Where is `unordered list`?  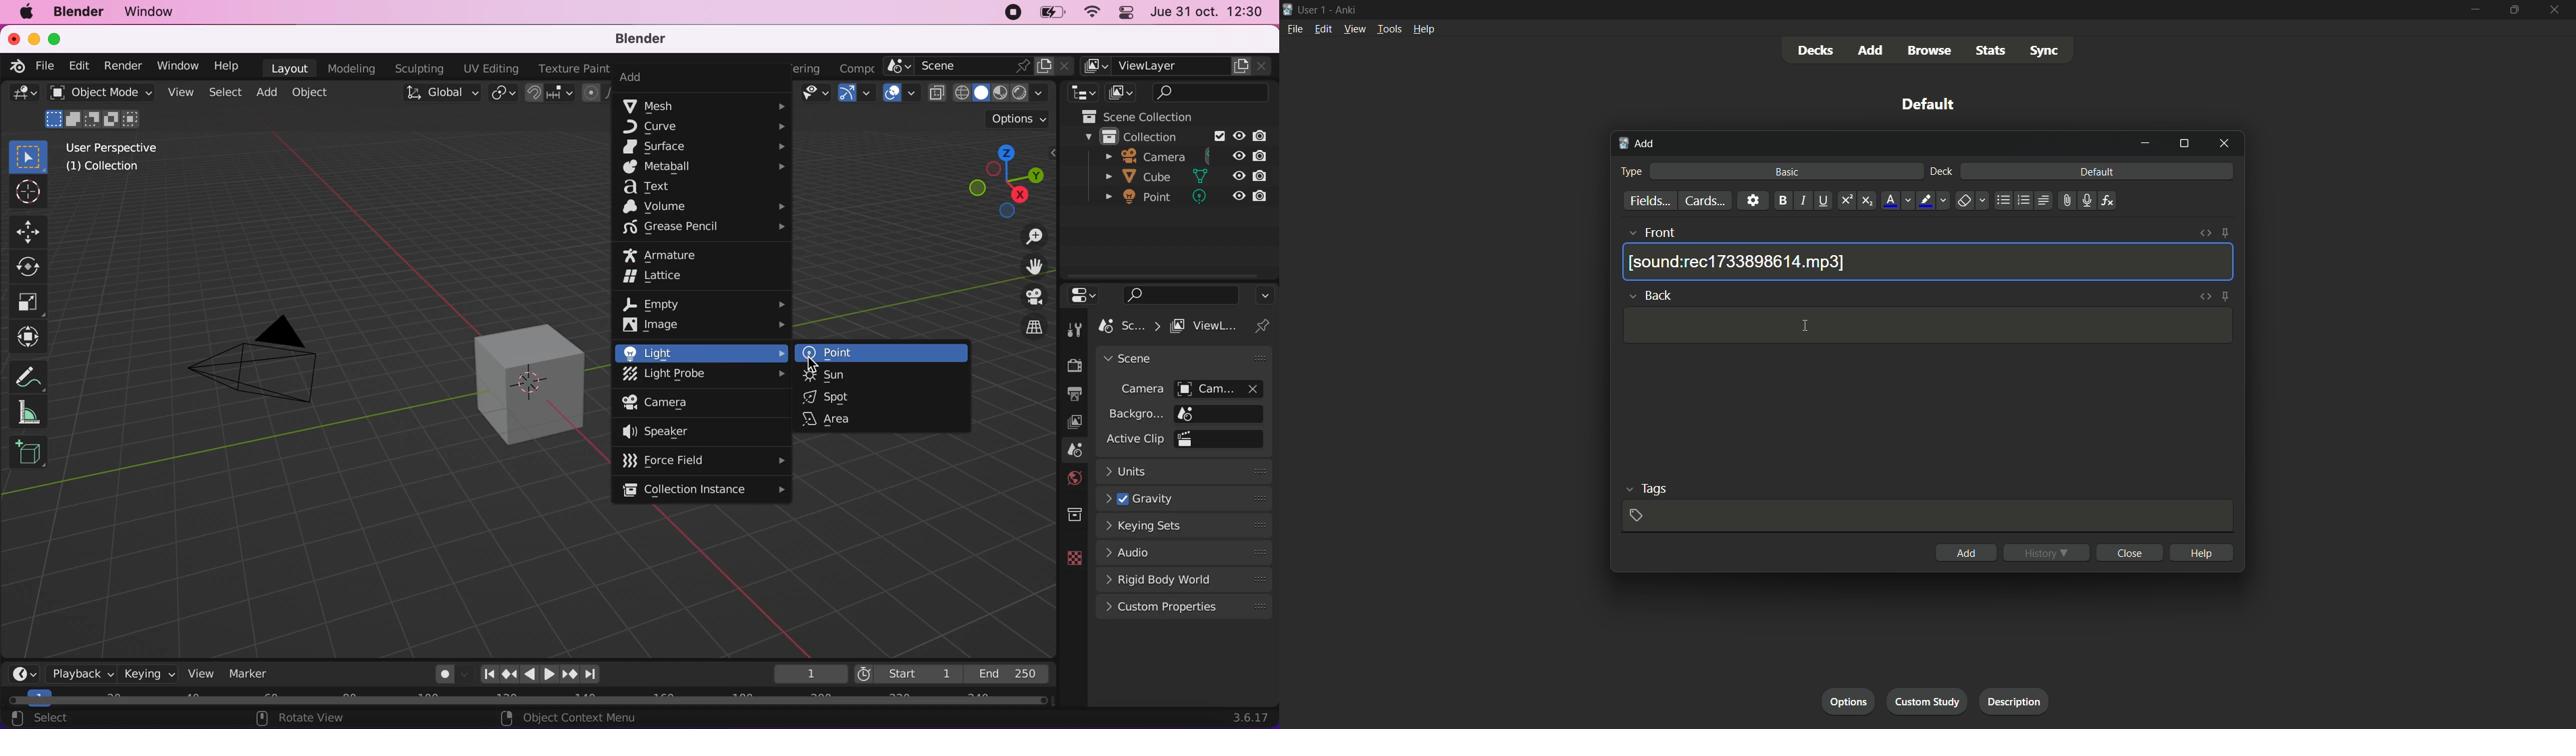
unordered list is located at coordinates (2003, 200).